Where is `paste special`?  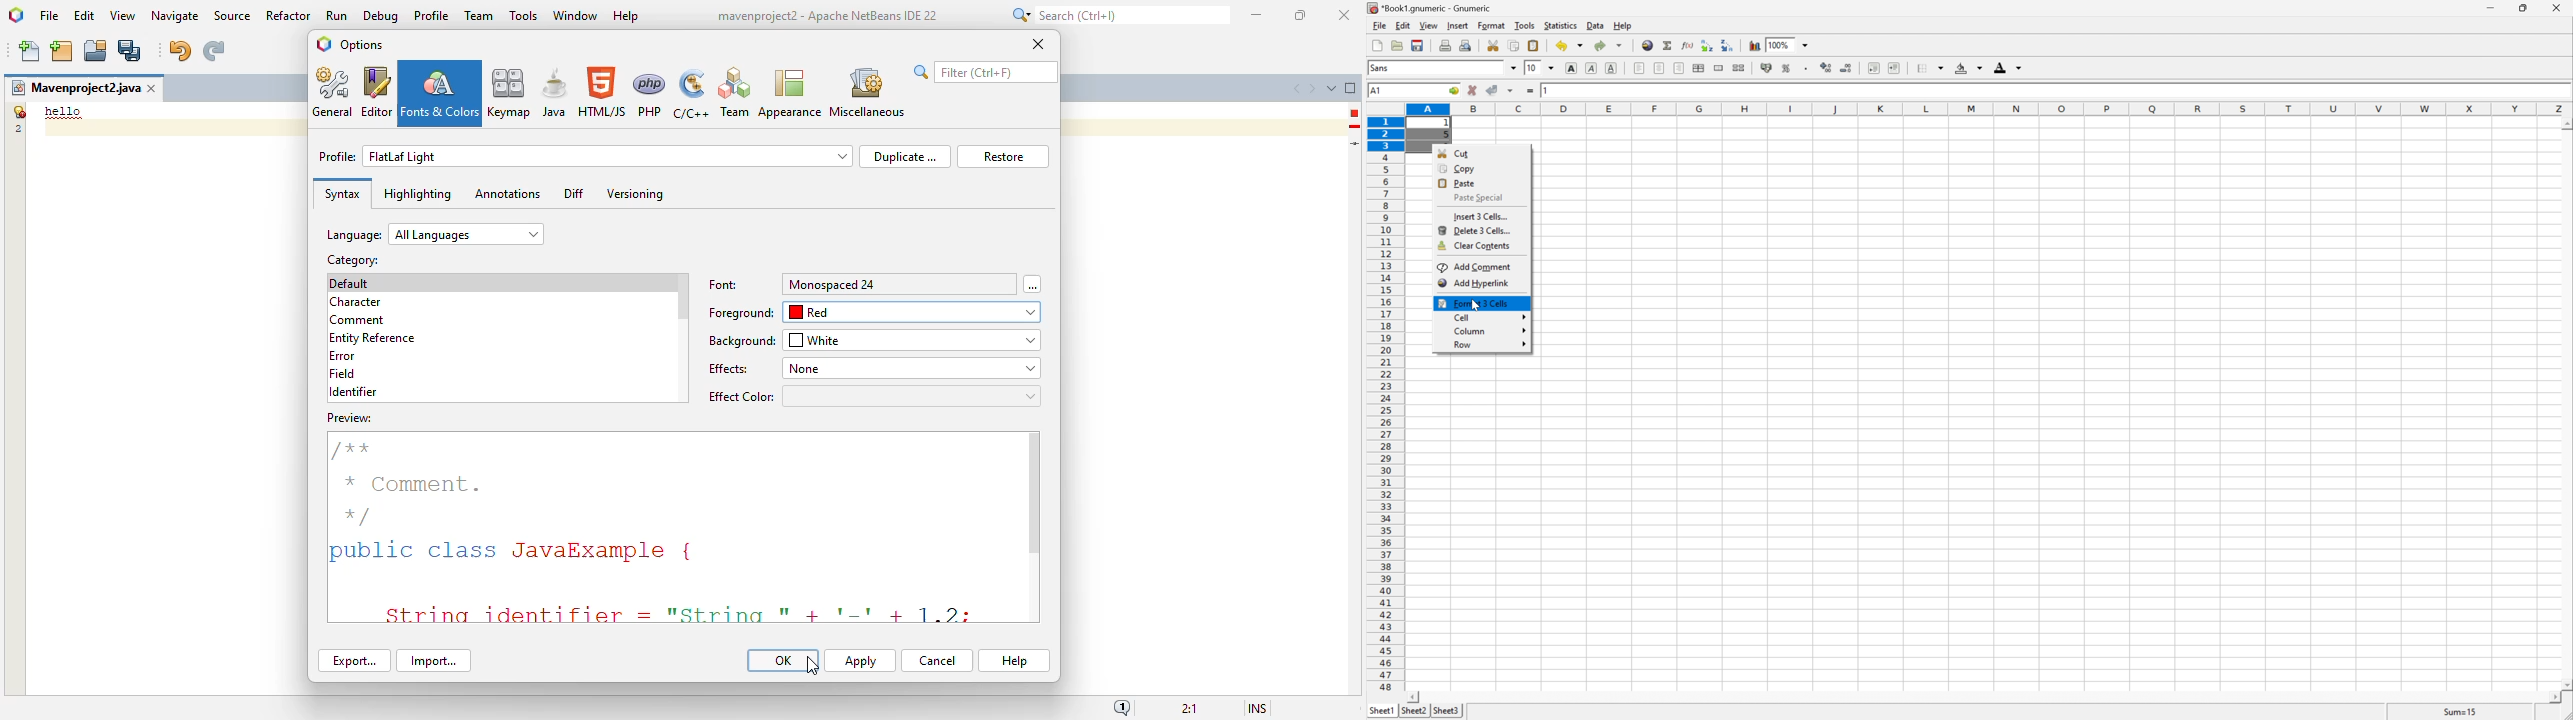 paste special is located at coordinates (1475, 197).